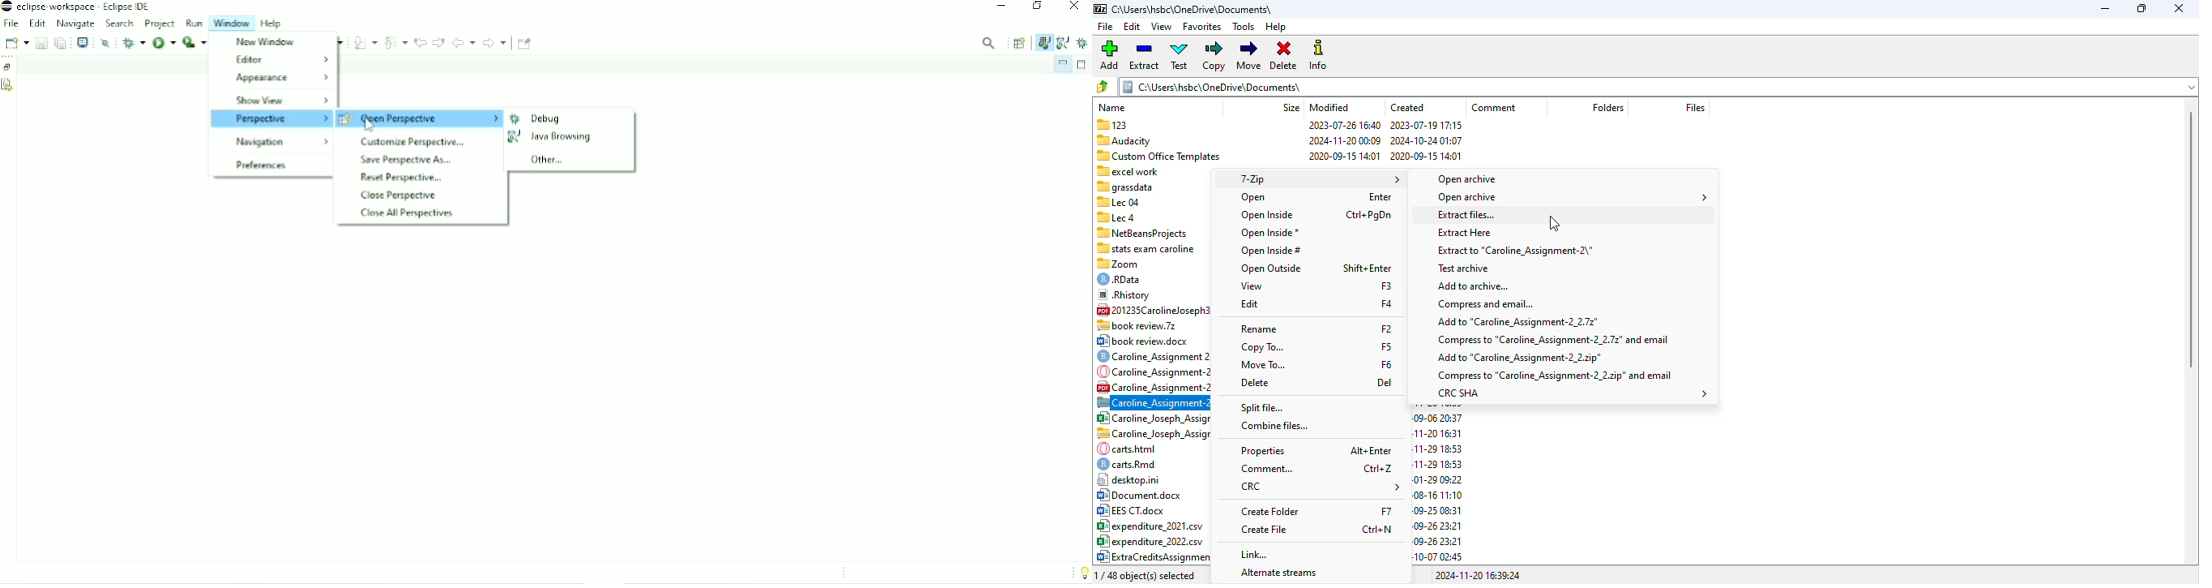  I want to click on Maximize, so click(1083, 65).